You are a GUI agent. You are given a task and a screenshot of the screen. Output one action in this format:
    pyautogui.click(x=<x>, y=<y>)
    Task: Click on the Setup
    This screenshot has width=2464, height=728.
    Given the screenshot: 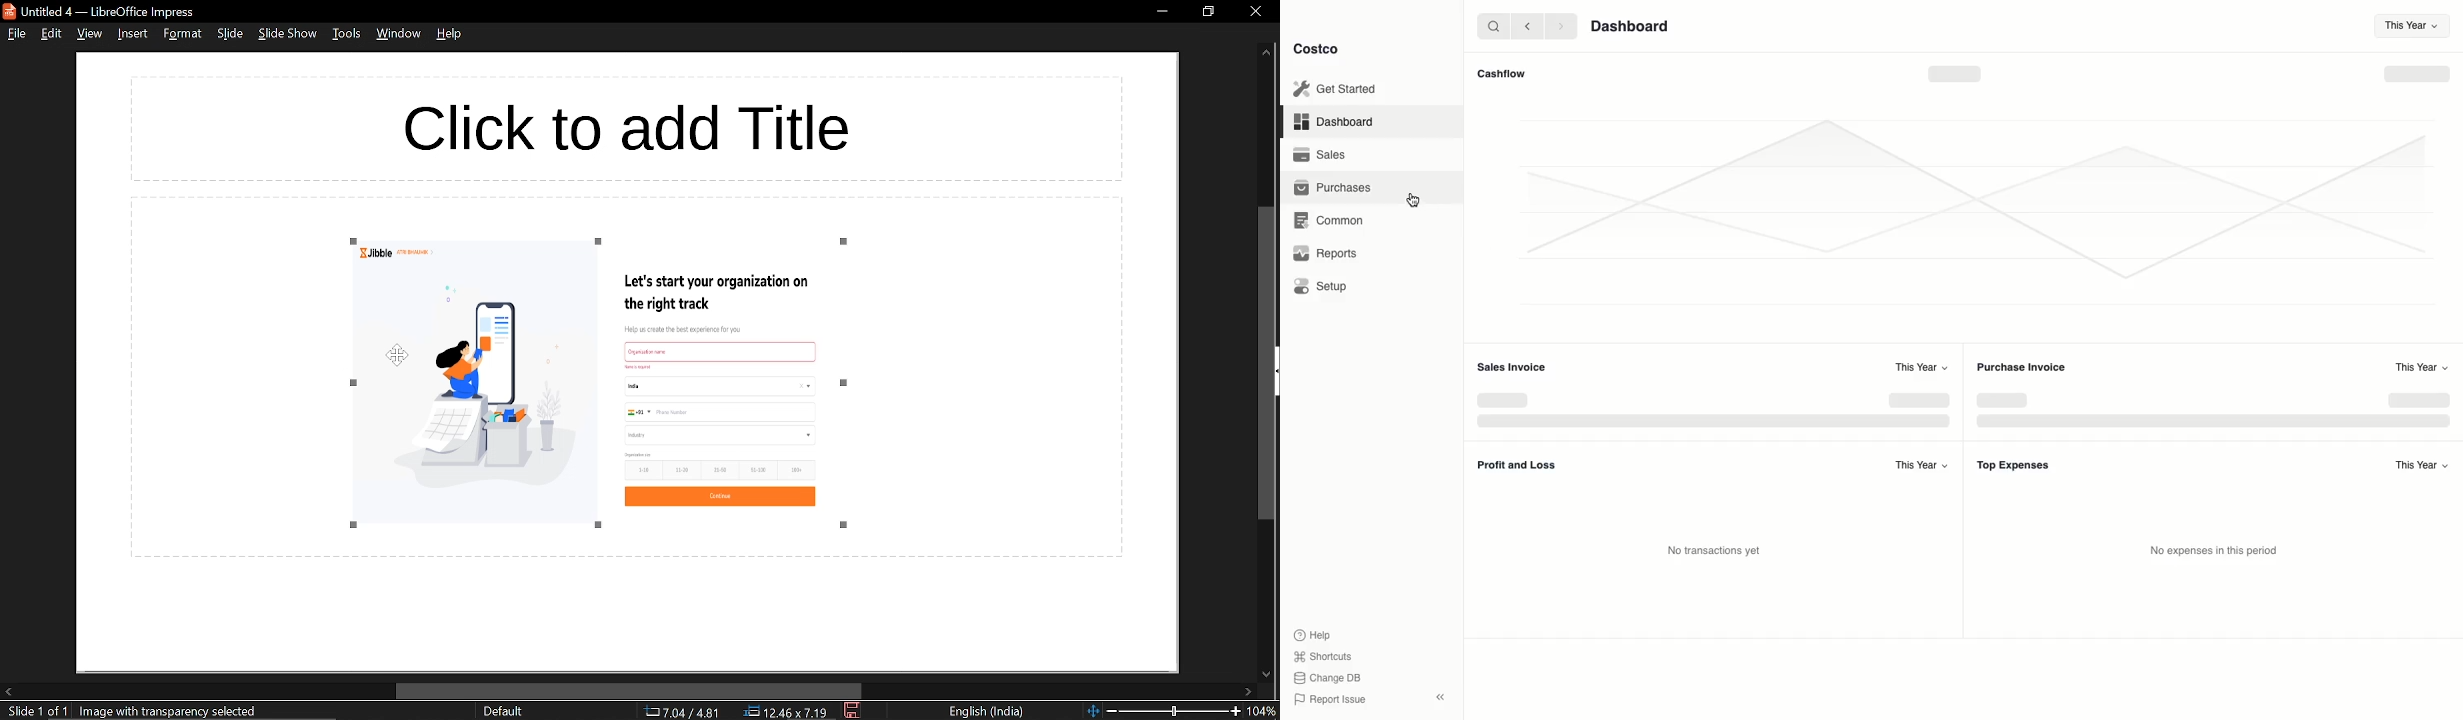 What is the action you would take?
    pyautogui.click(x=1323, y=285)
    